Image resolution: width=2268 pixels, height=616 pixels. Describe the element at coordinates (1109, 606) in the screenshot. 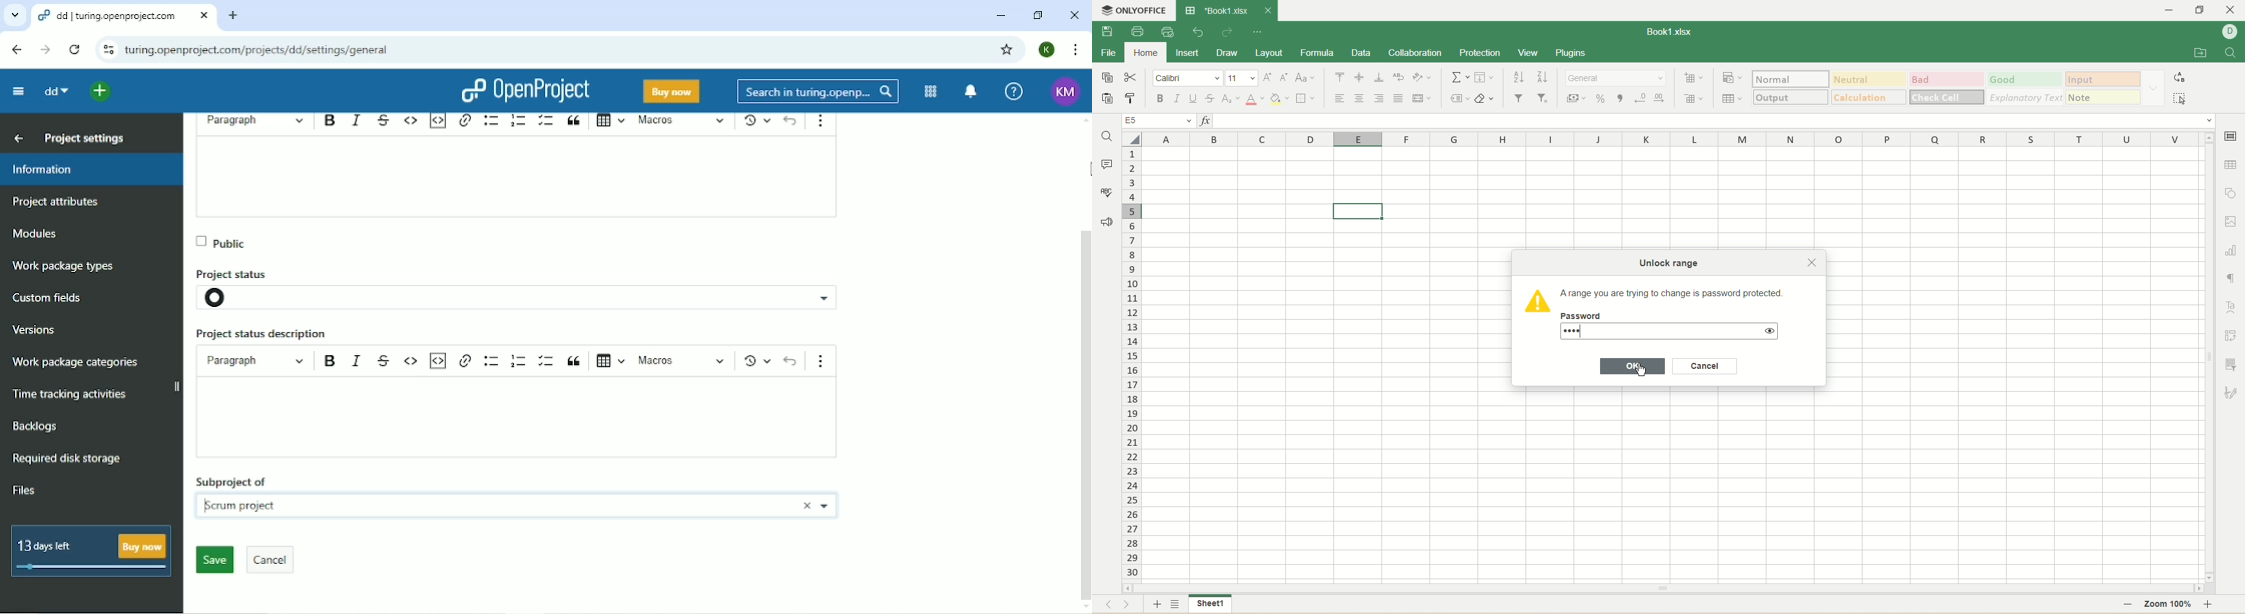

I see `previous` at that location.